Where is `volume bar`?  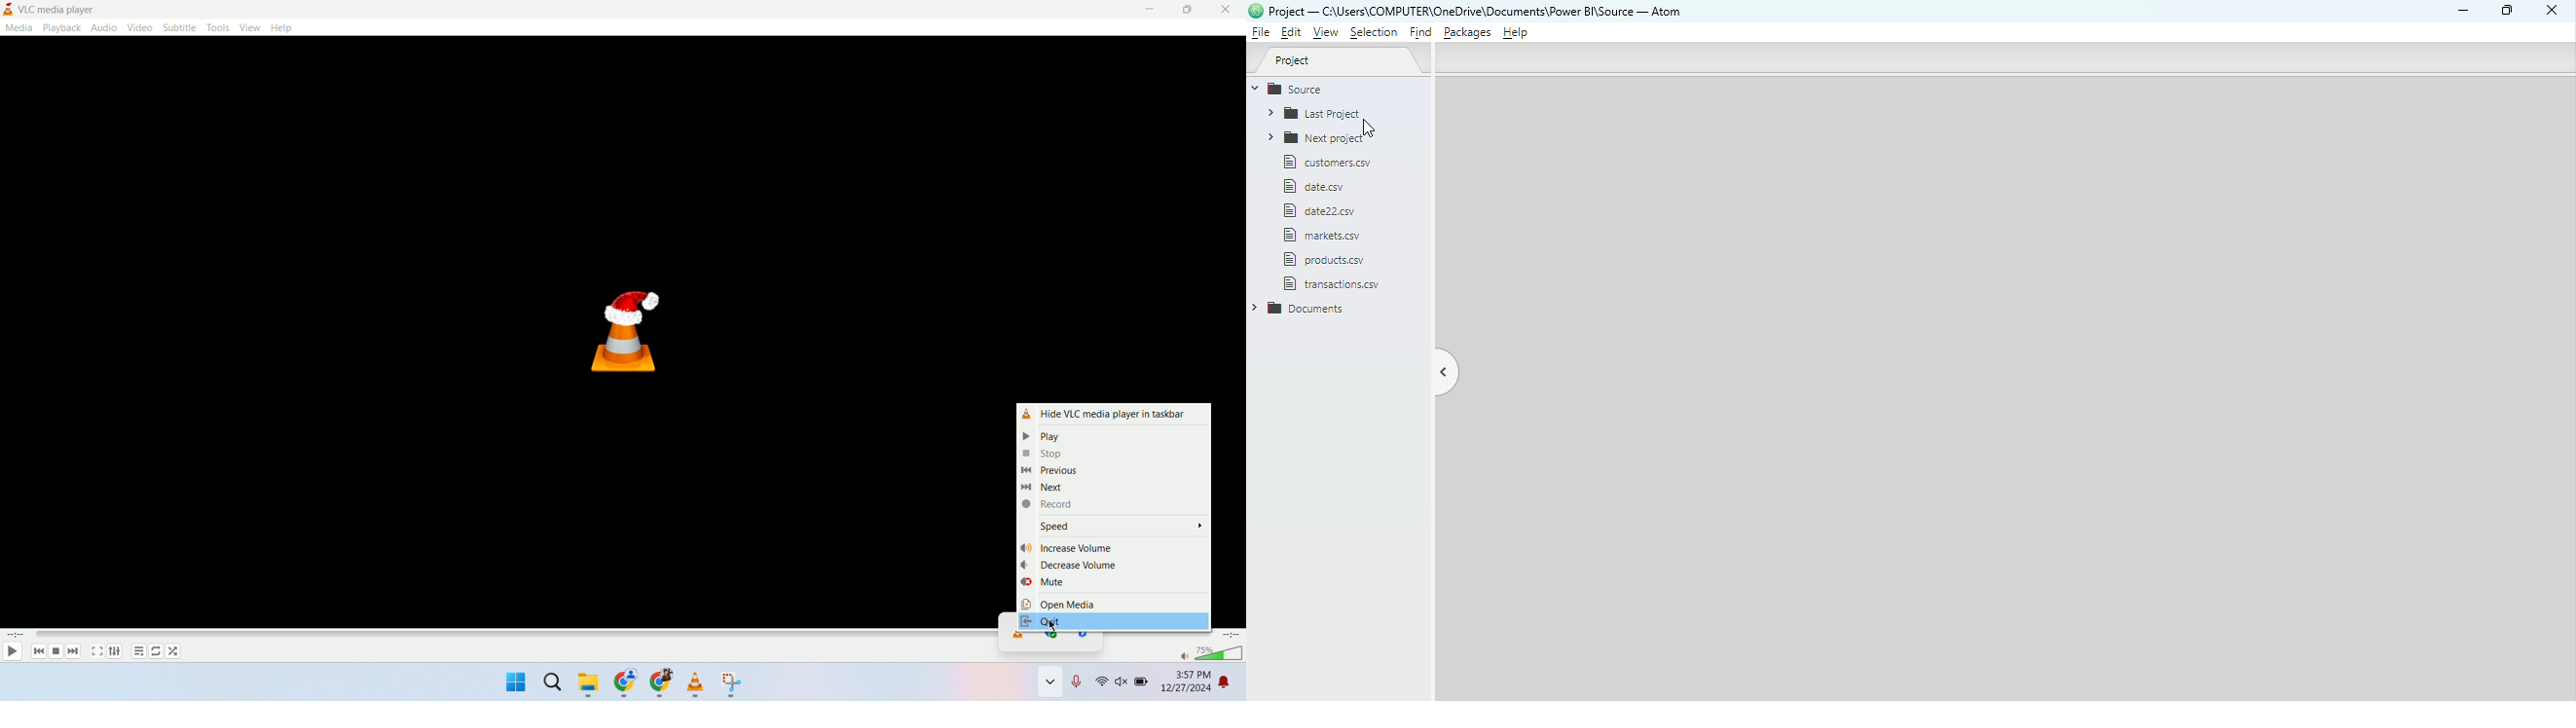
volume bar is located at coordinates (1220, 654).